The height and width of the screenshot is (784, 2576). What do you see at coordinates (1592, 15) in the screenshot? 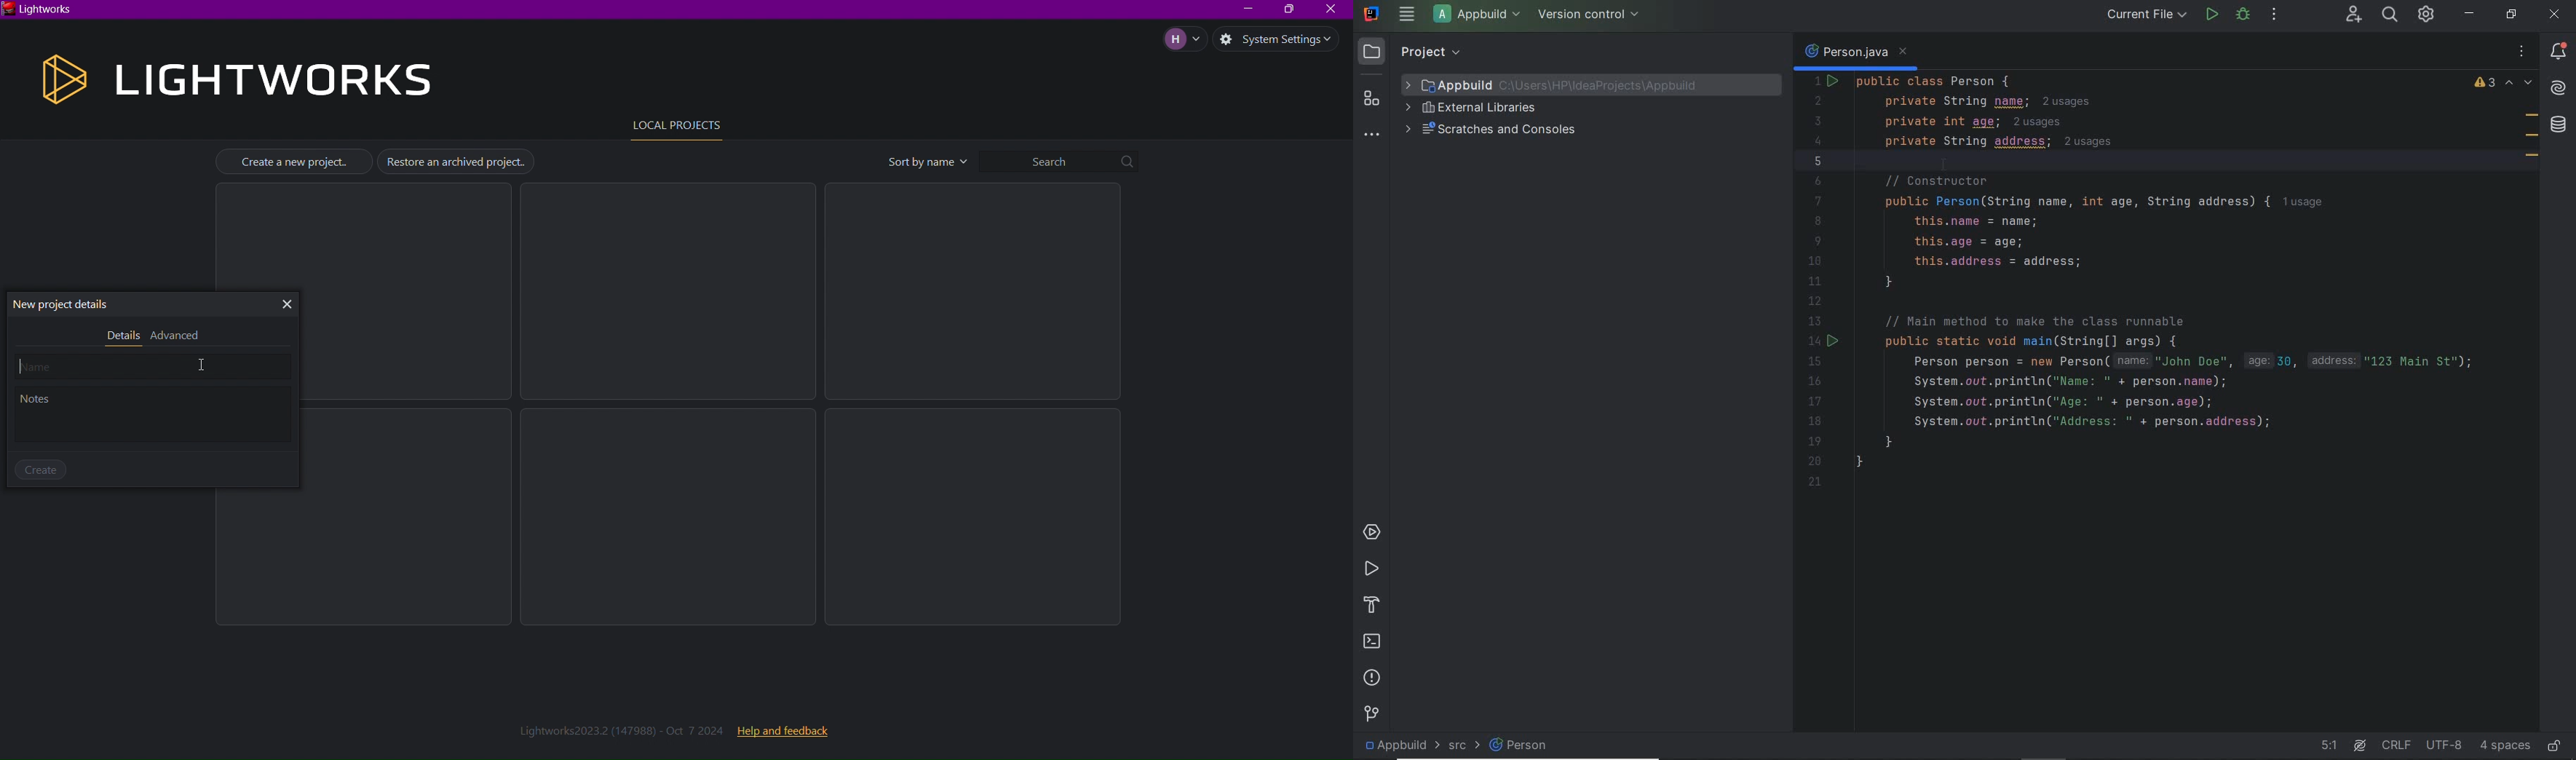
I see `version control` at bounding box center [1592, 15].